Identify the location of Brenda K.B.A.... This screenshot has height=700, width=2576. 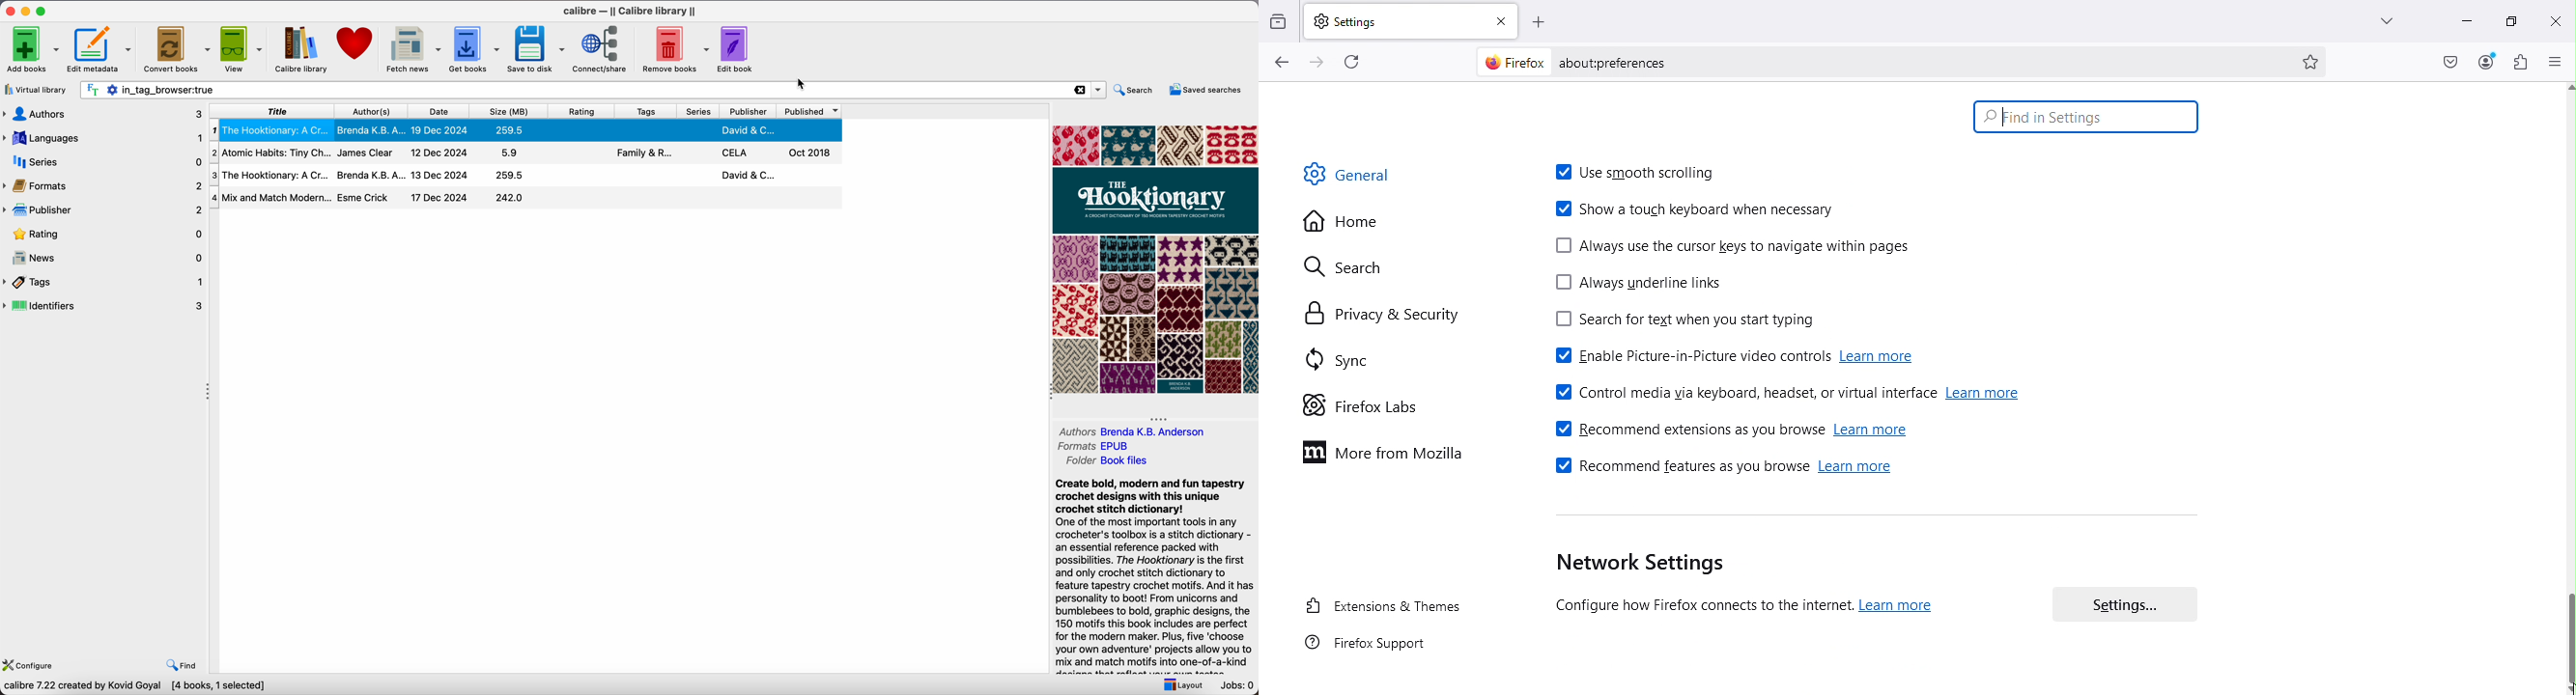
(370, 176).